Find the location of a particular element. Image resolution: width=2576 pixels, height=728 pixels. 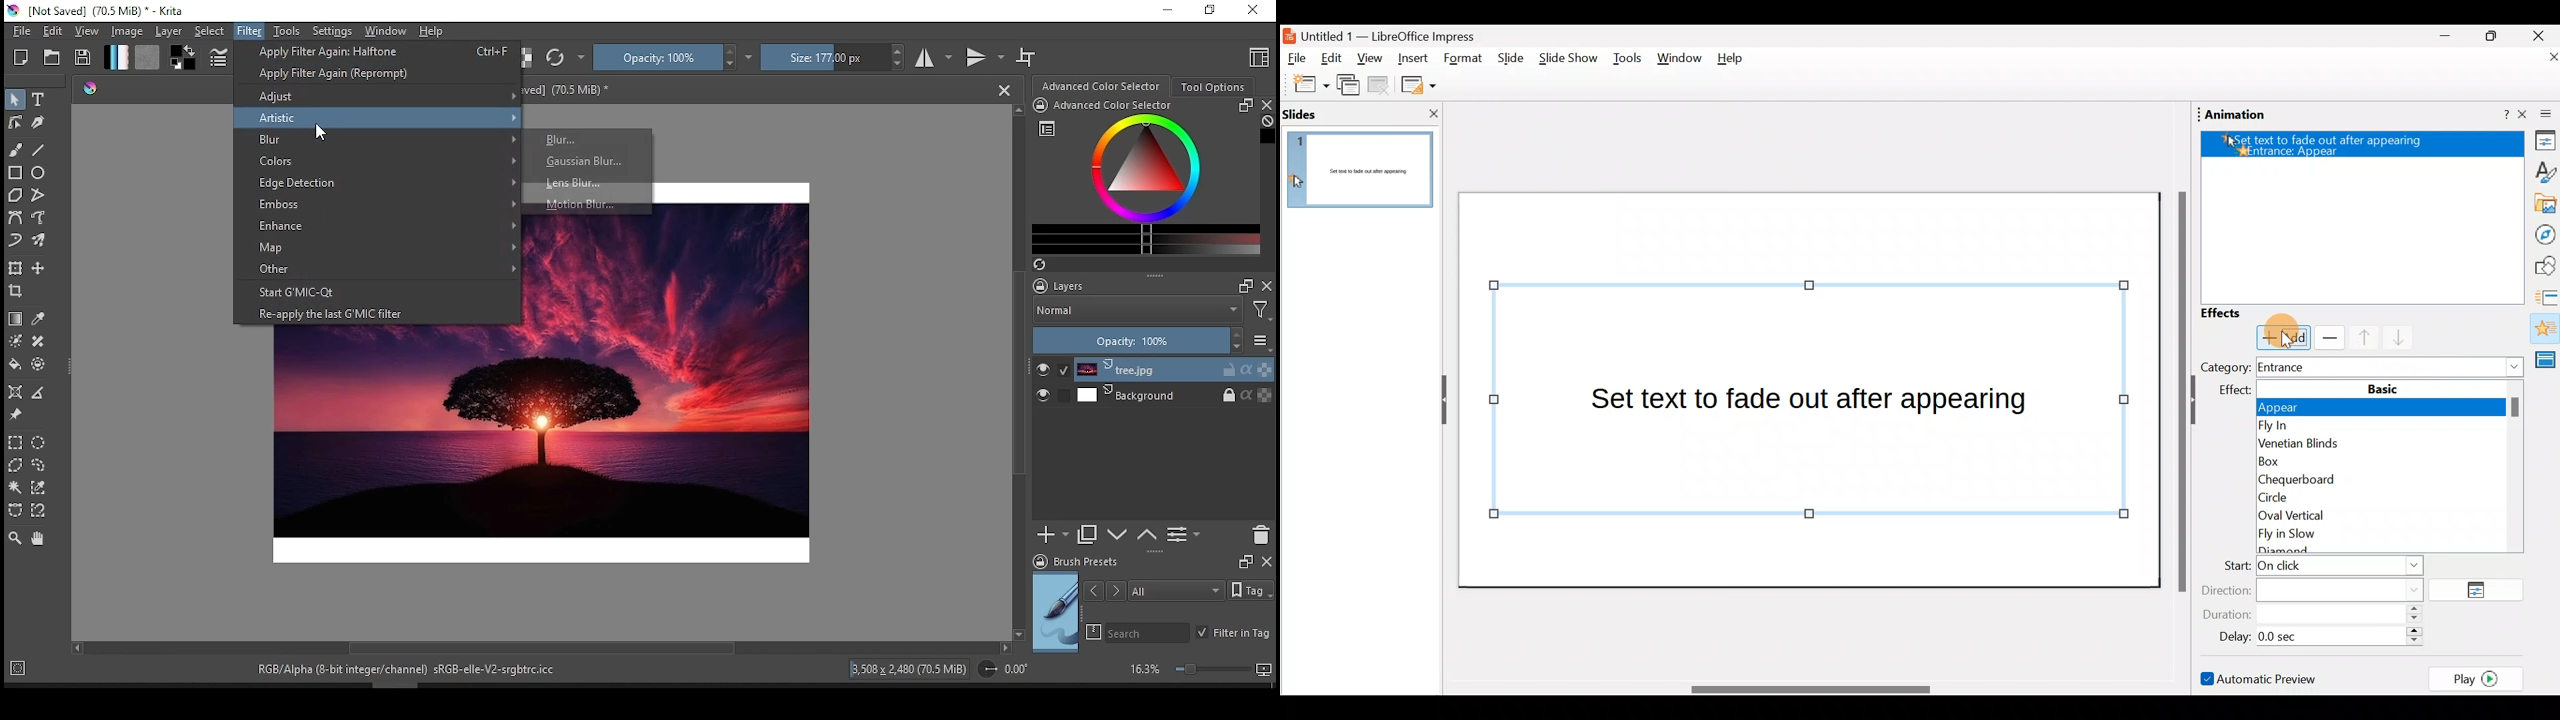

Format is located at coordinates (1463, 59).